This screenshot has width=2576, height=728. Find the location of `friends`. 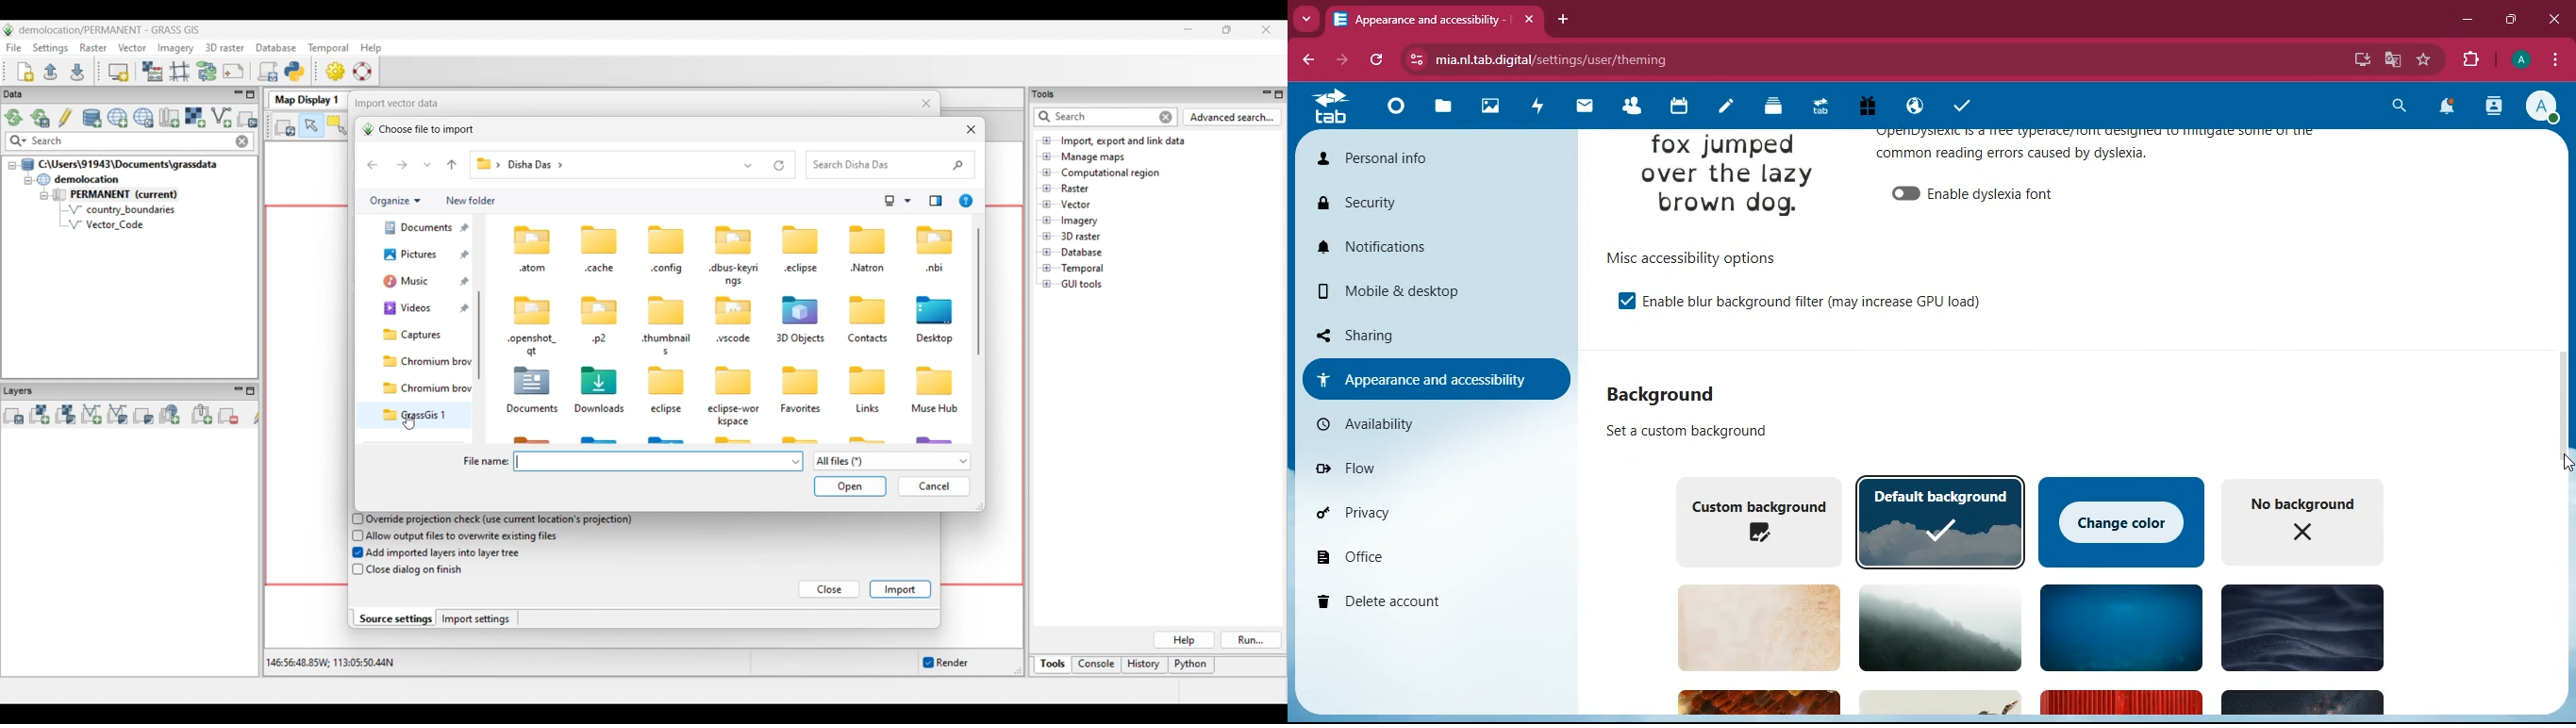

friends is located at coordinates (1634, 107).